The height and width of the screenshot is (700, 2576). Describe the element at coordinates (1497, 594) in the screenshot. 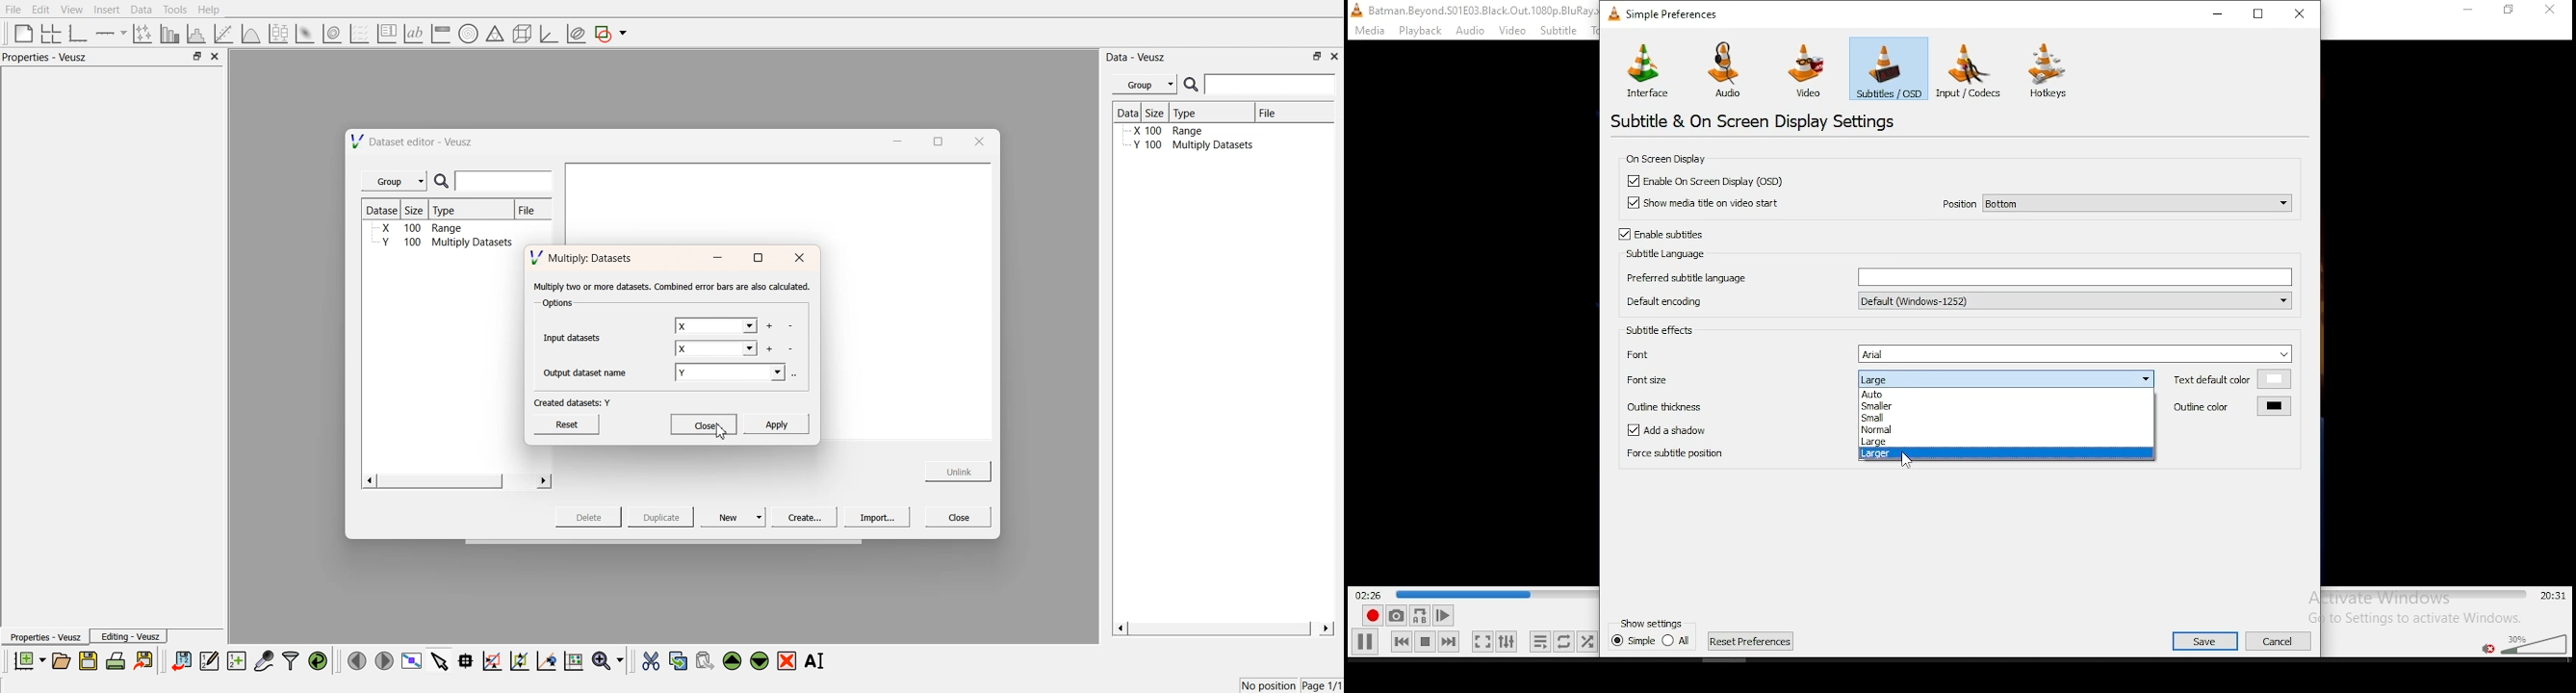

I see `seek bar` at that location.